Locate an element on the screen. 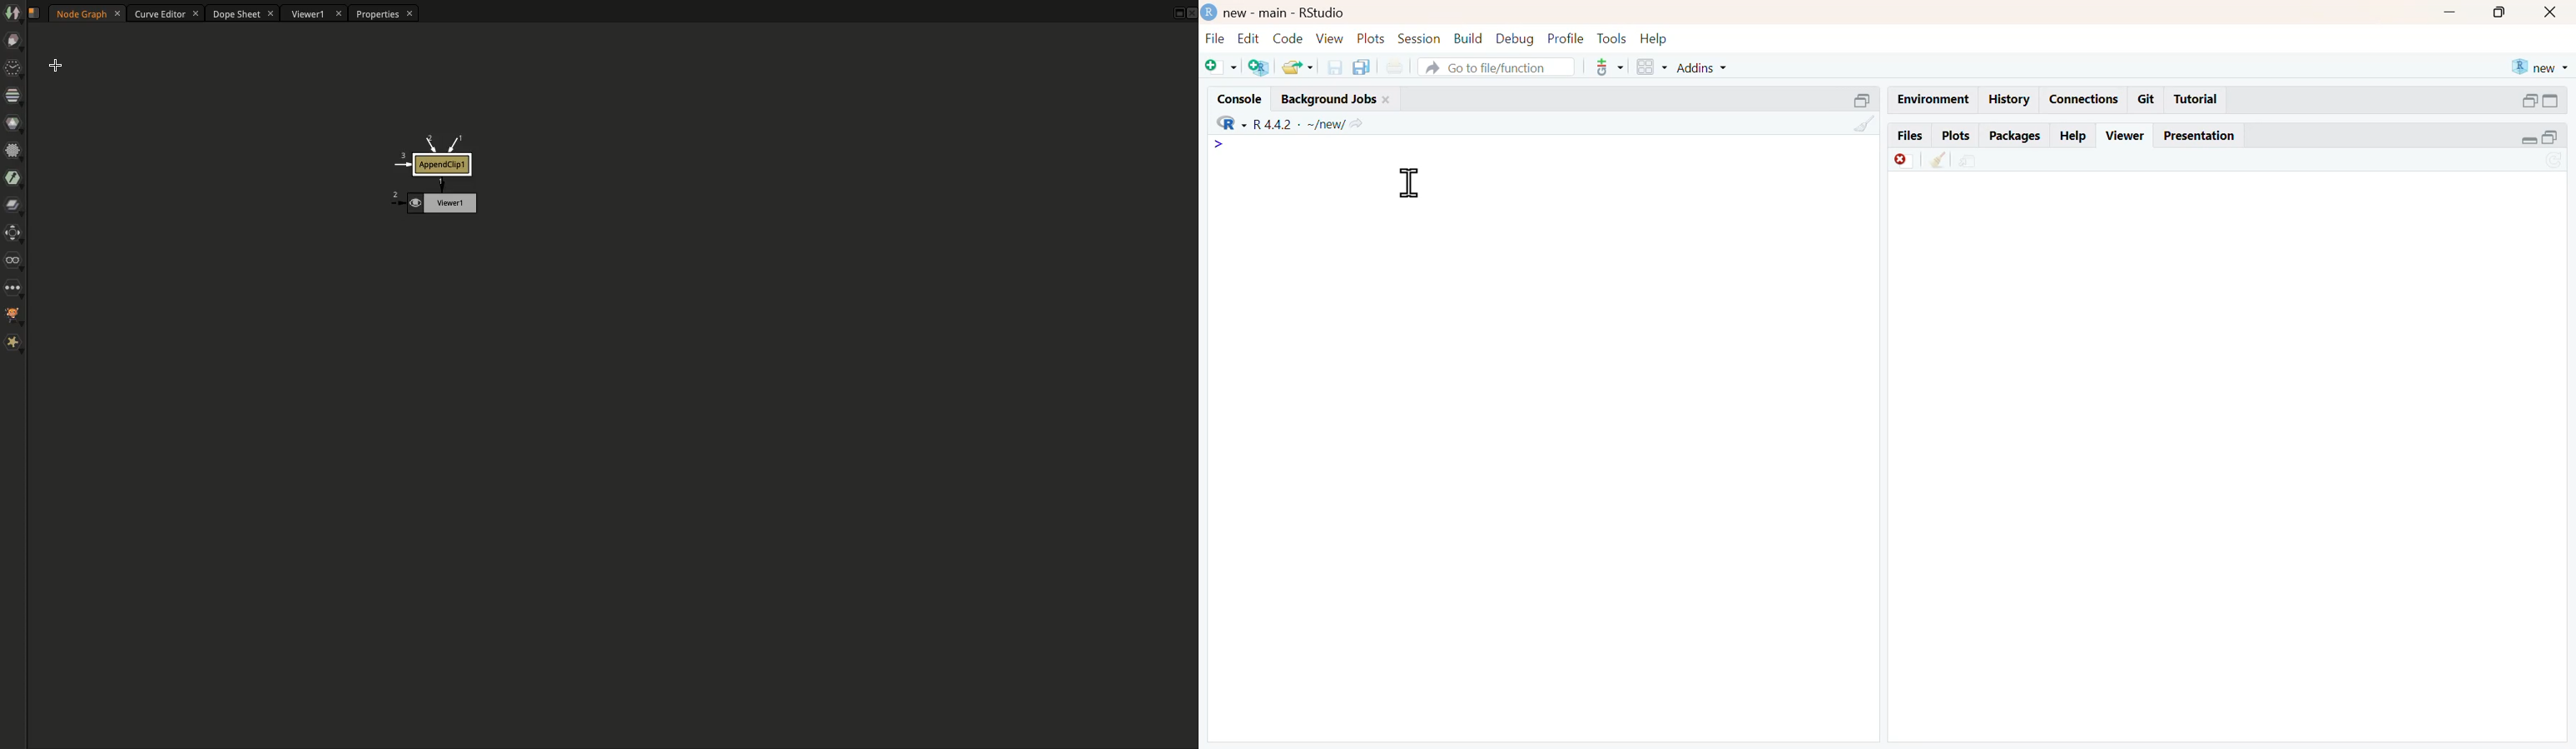 The width and height of the screenshot is (2576, 756). print is located at coordinates (1395, 67).